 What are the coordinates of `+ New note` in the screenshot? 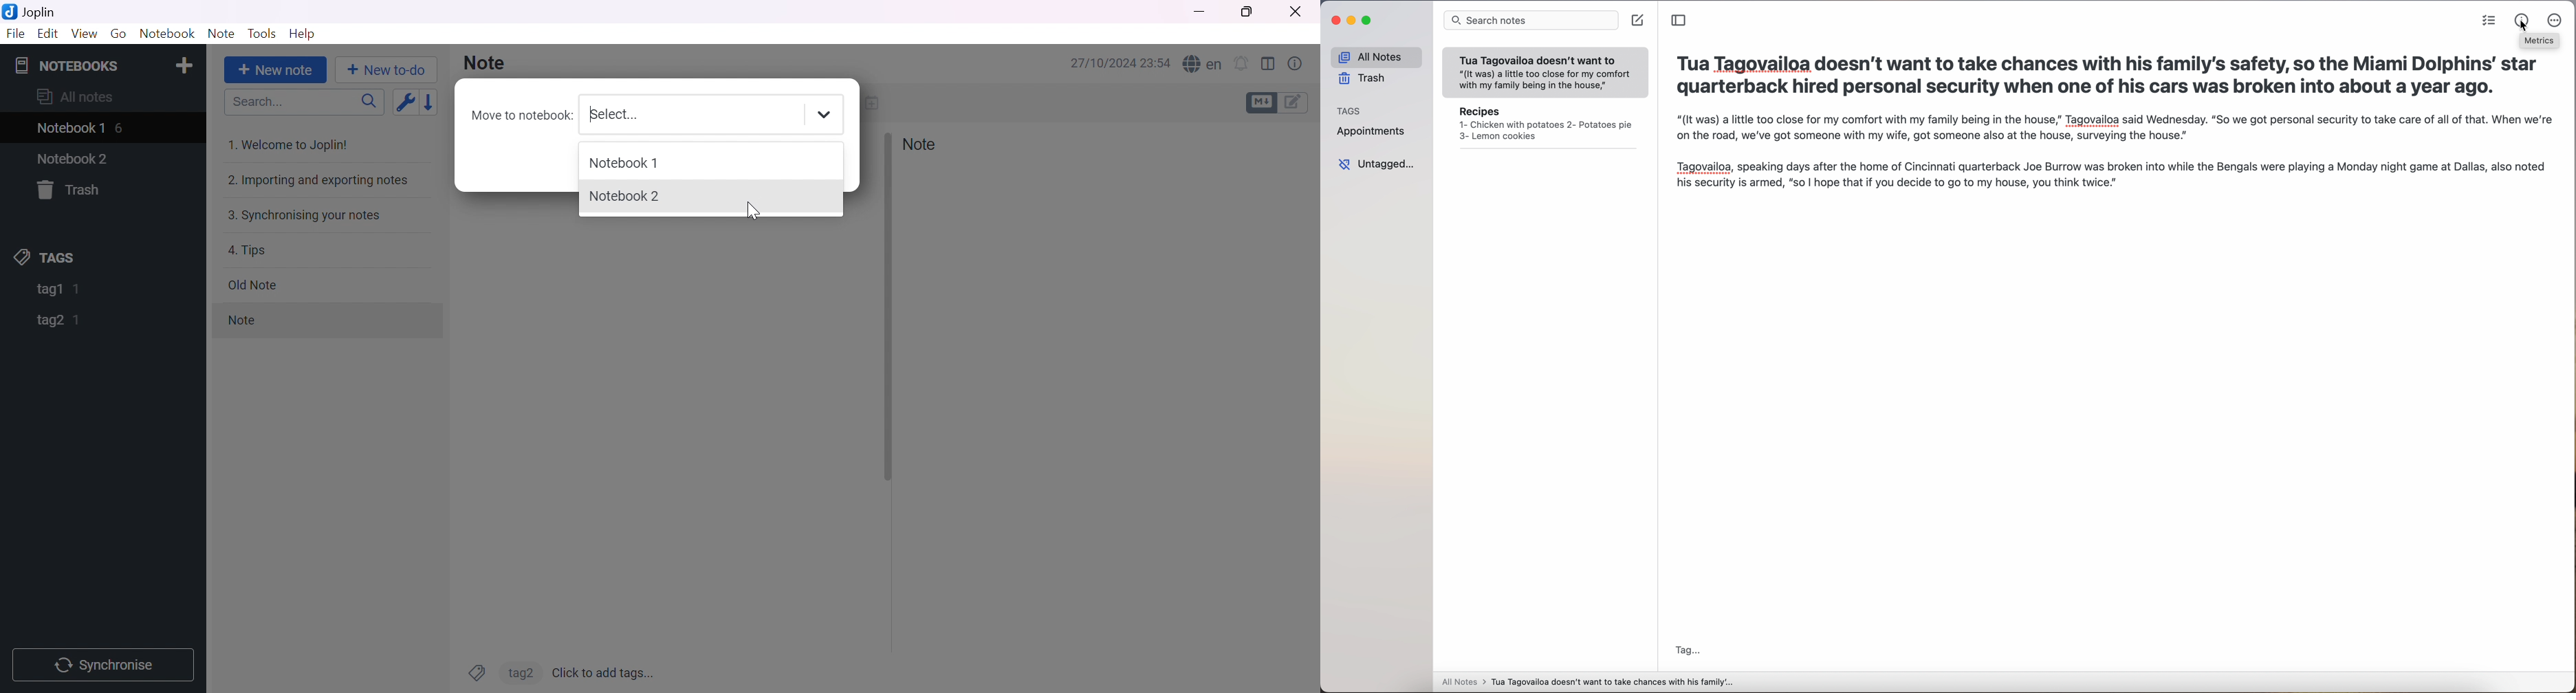 It's located at (275, 71).